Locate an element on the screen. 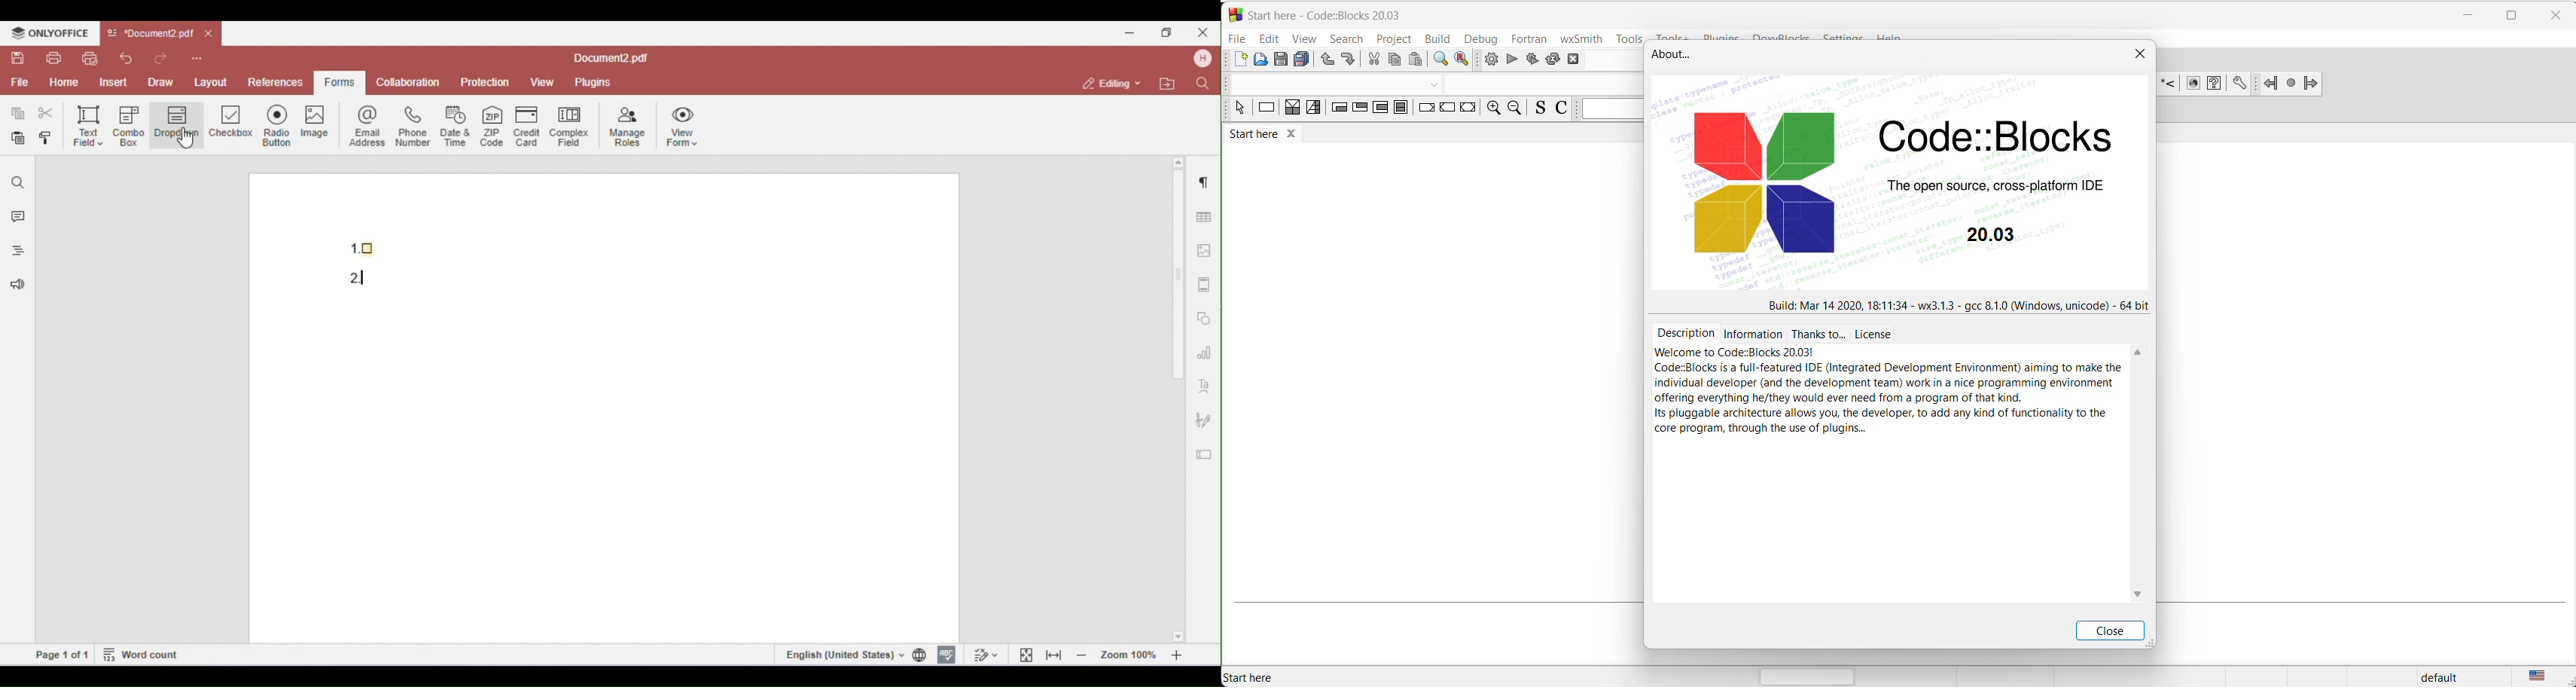  exit condition loop is located at coordinates (1361, 110).